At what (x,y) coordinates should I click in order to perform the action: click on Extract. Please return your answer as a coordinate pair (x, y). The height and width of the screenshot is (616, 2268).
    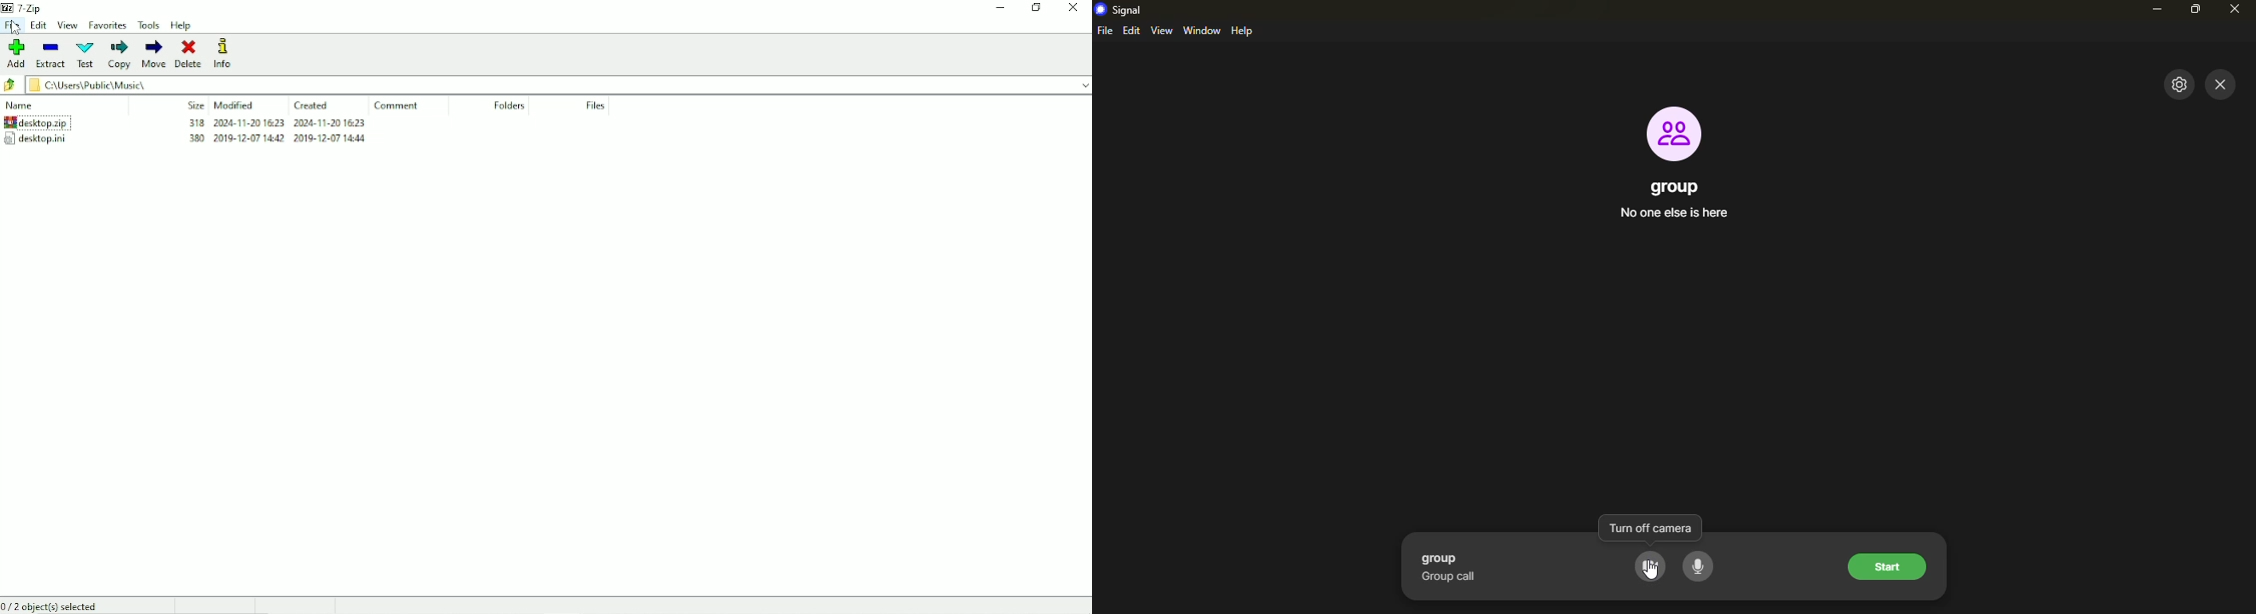
    Looking at the image, I should click on (49, 55).